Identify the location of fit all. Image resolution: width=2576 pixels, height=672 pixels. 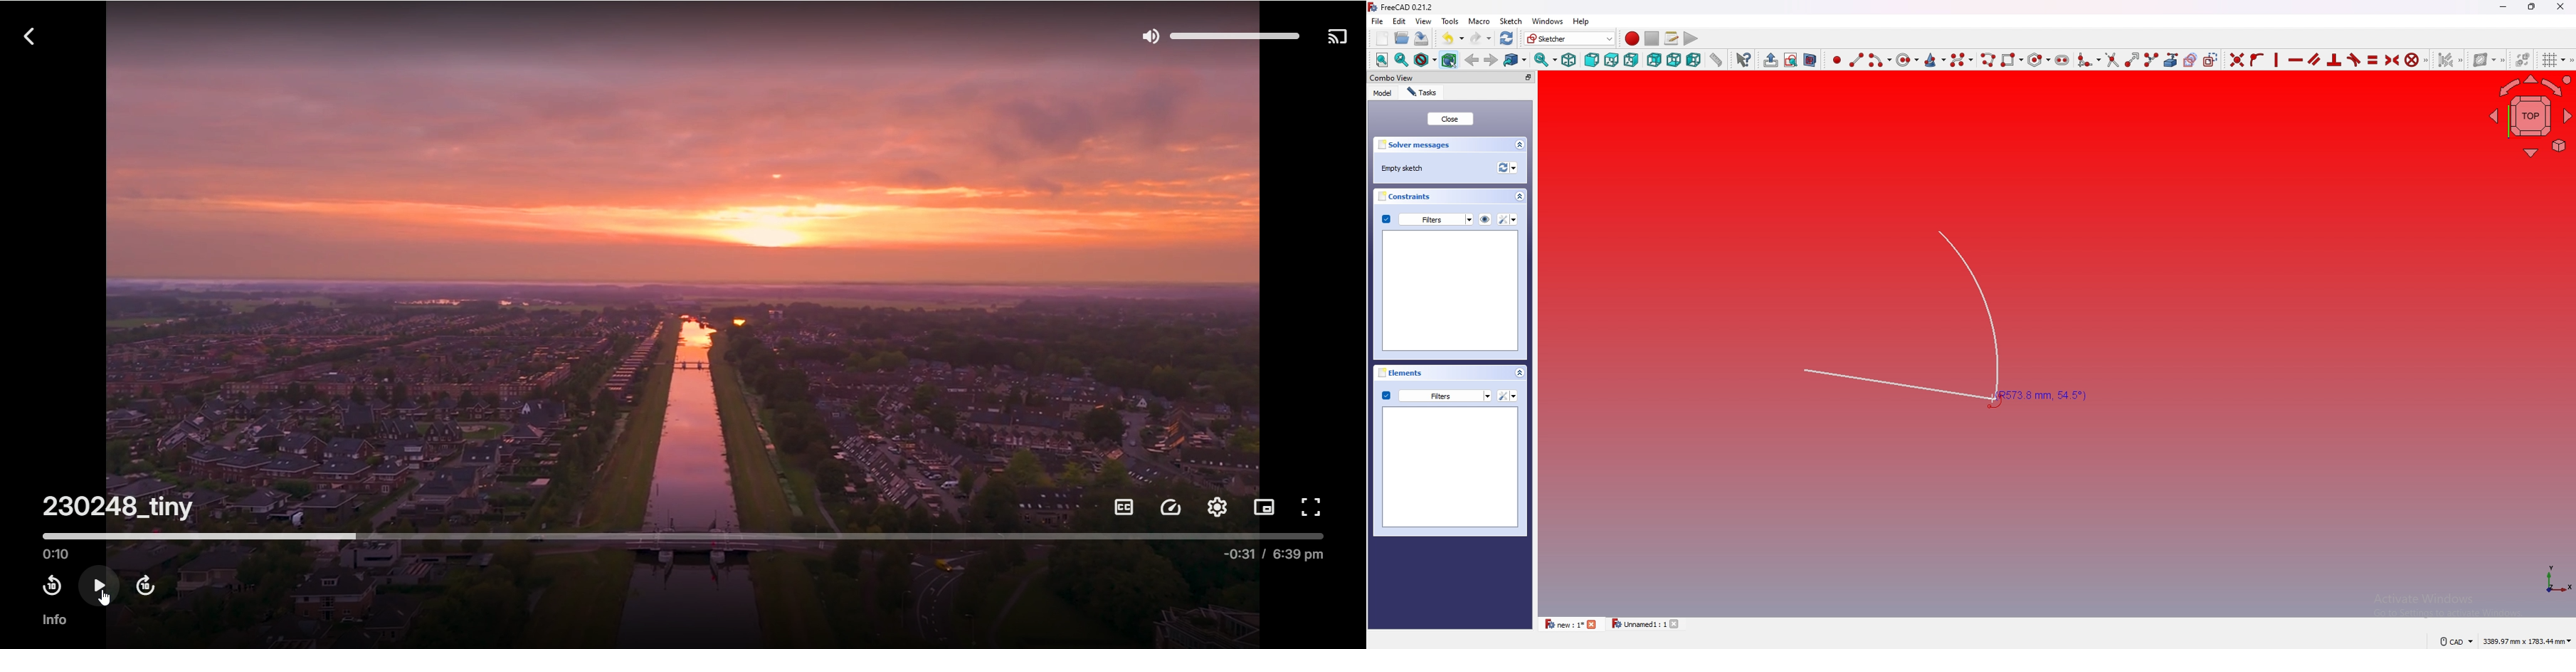
(1381, 60).